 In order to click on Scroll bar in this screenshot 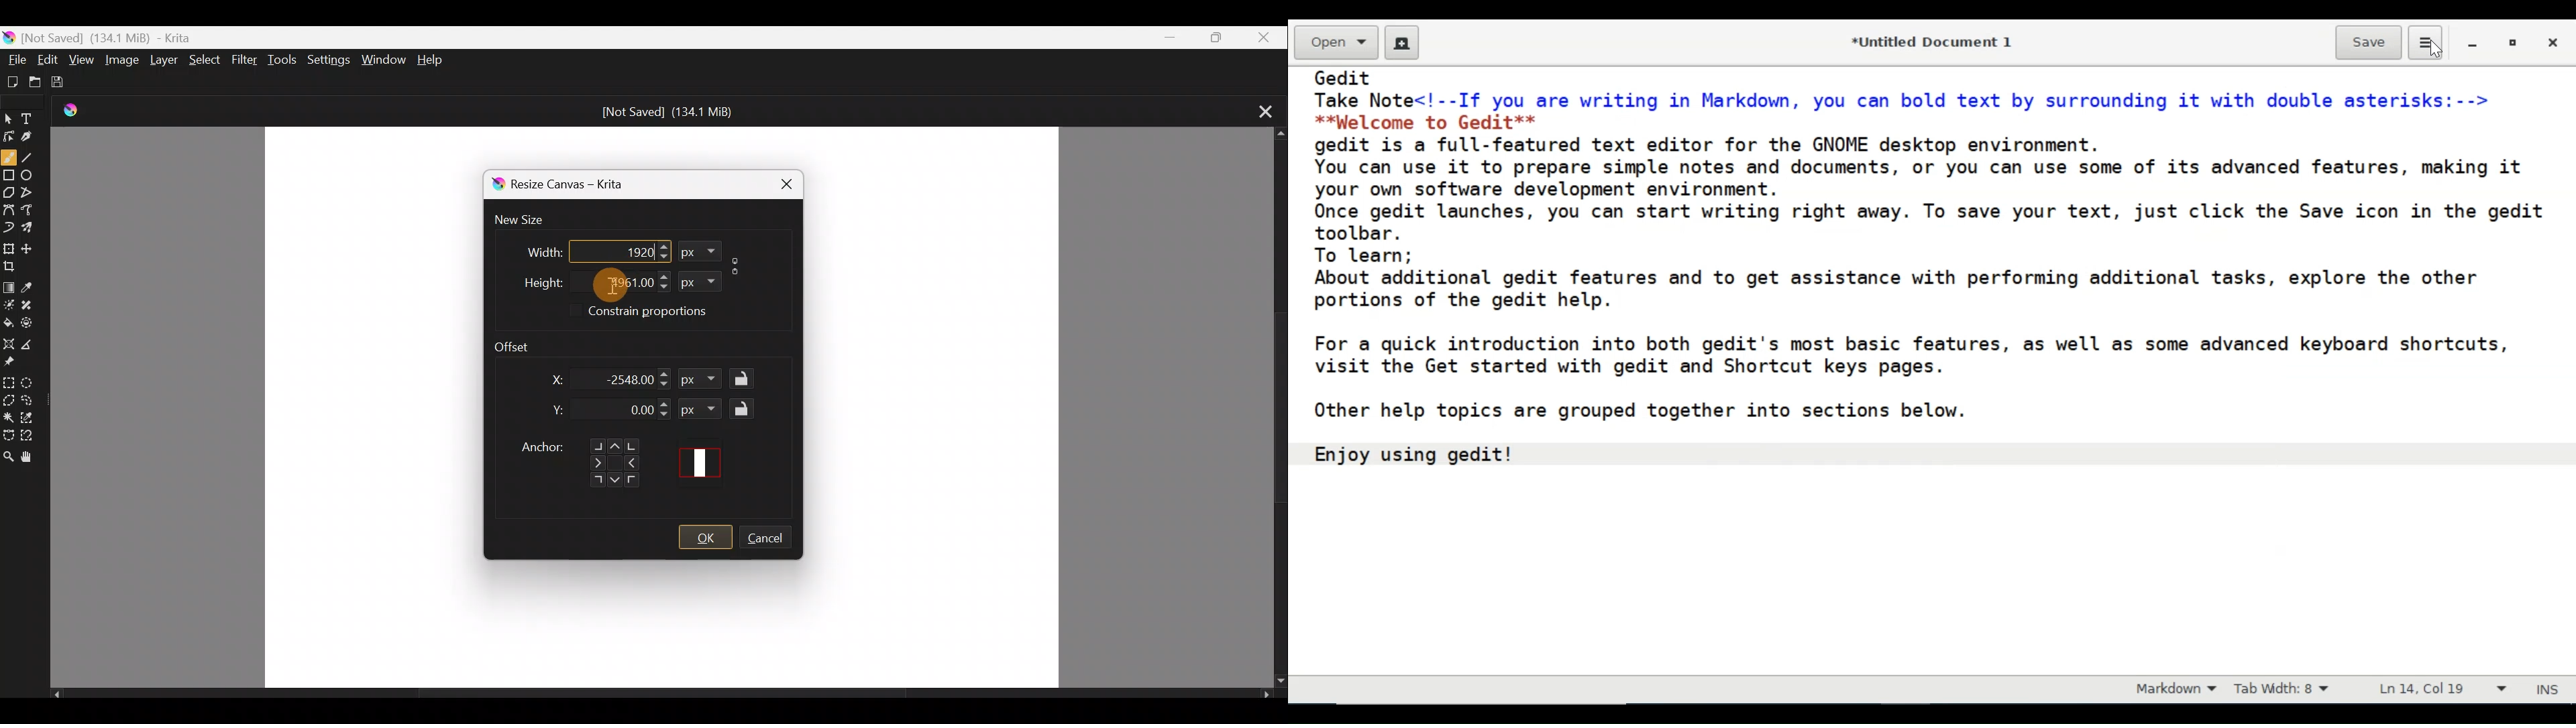, I will do `click(661, 697)`.